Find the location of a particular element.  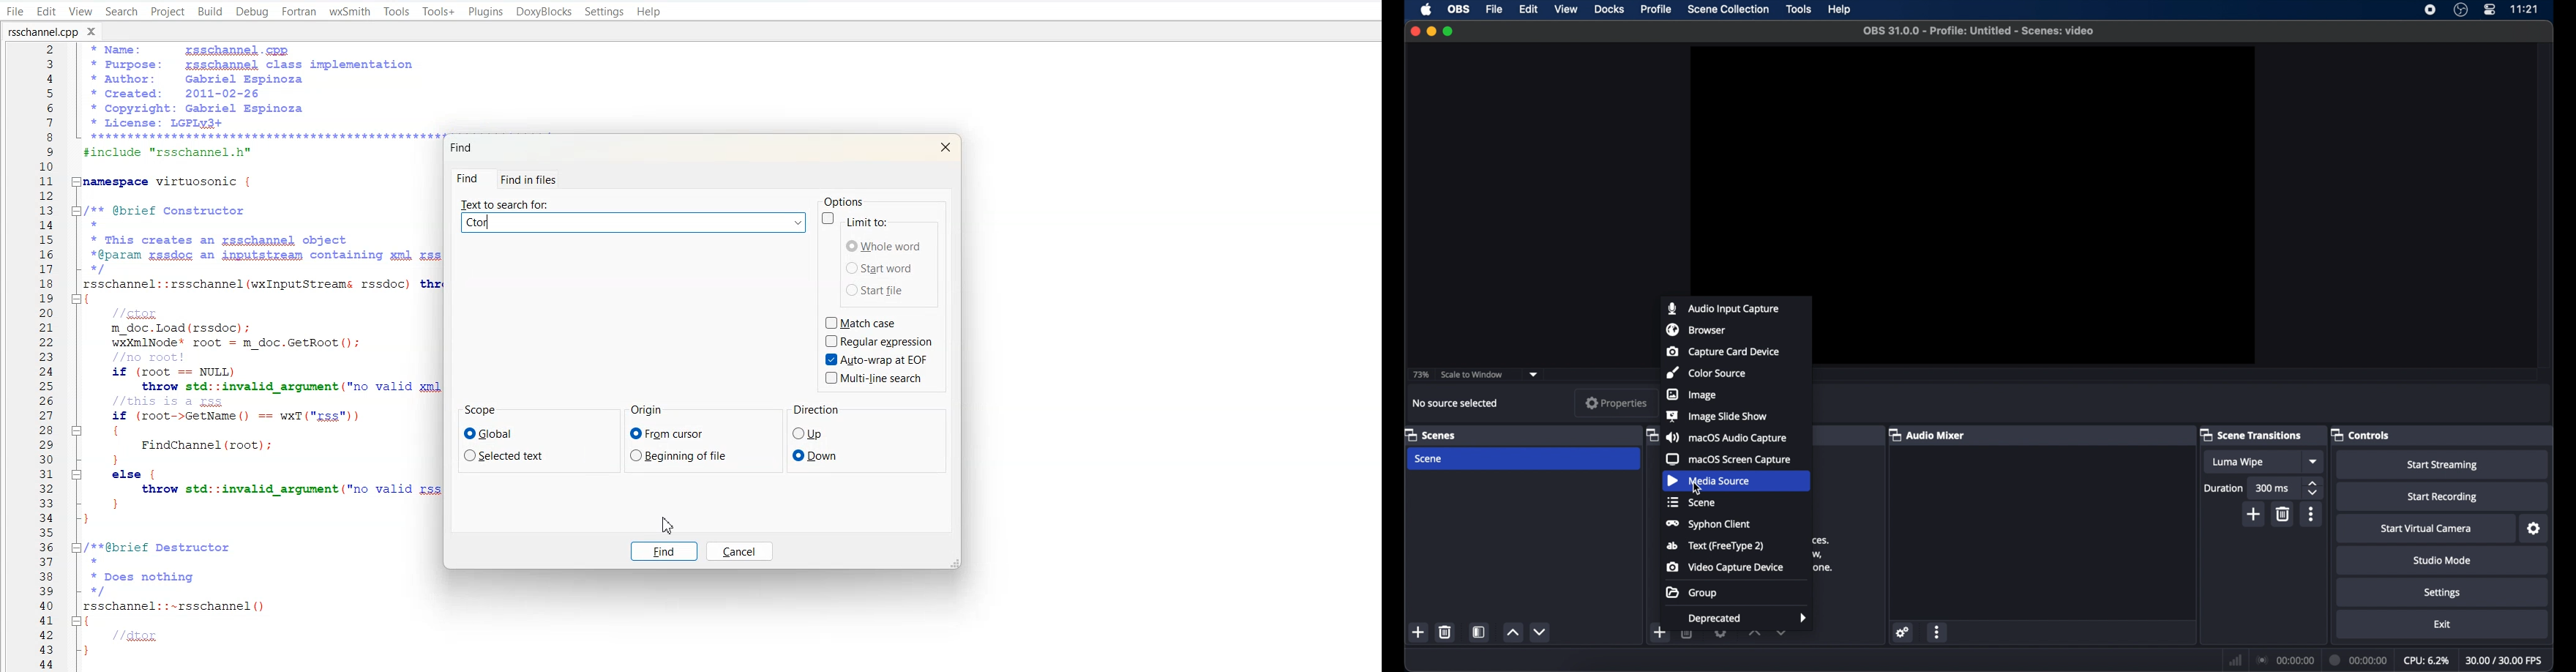

scene collection is located at coordinates (1728, 9).